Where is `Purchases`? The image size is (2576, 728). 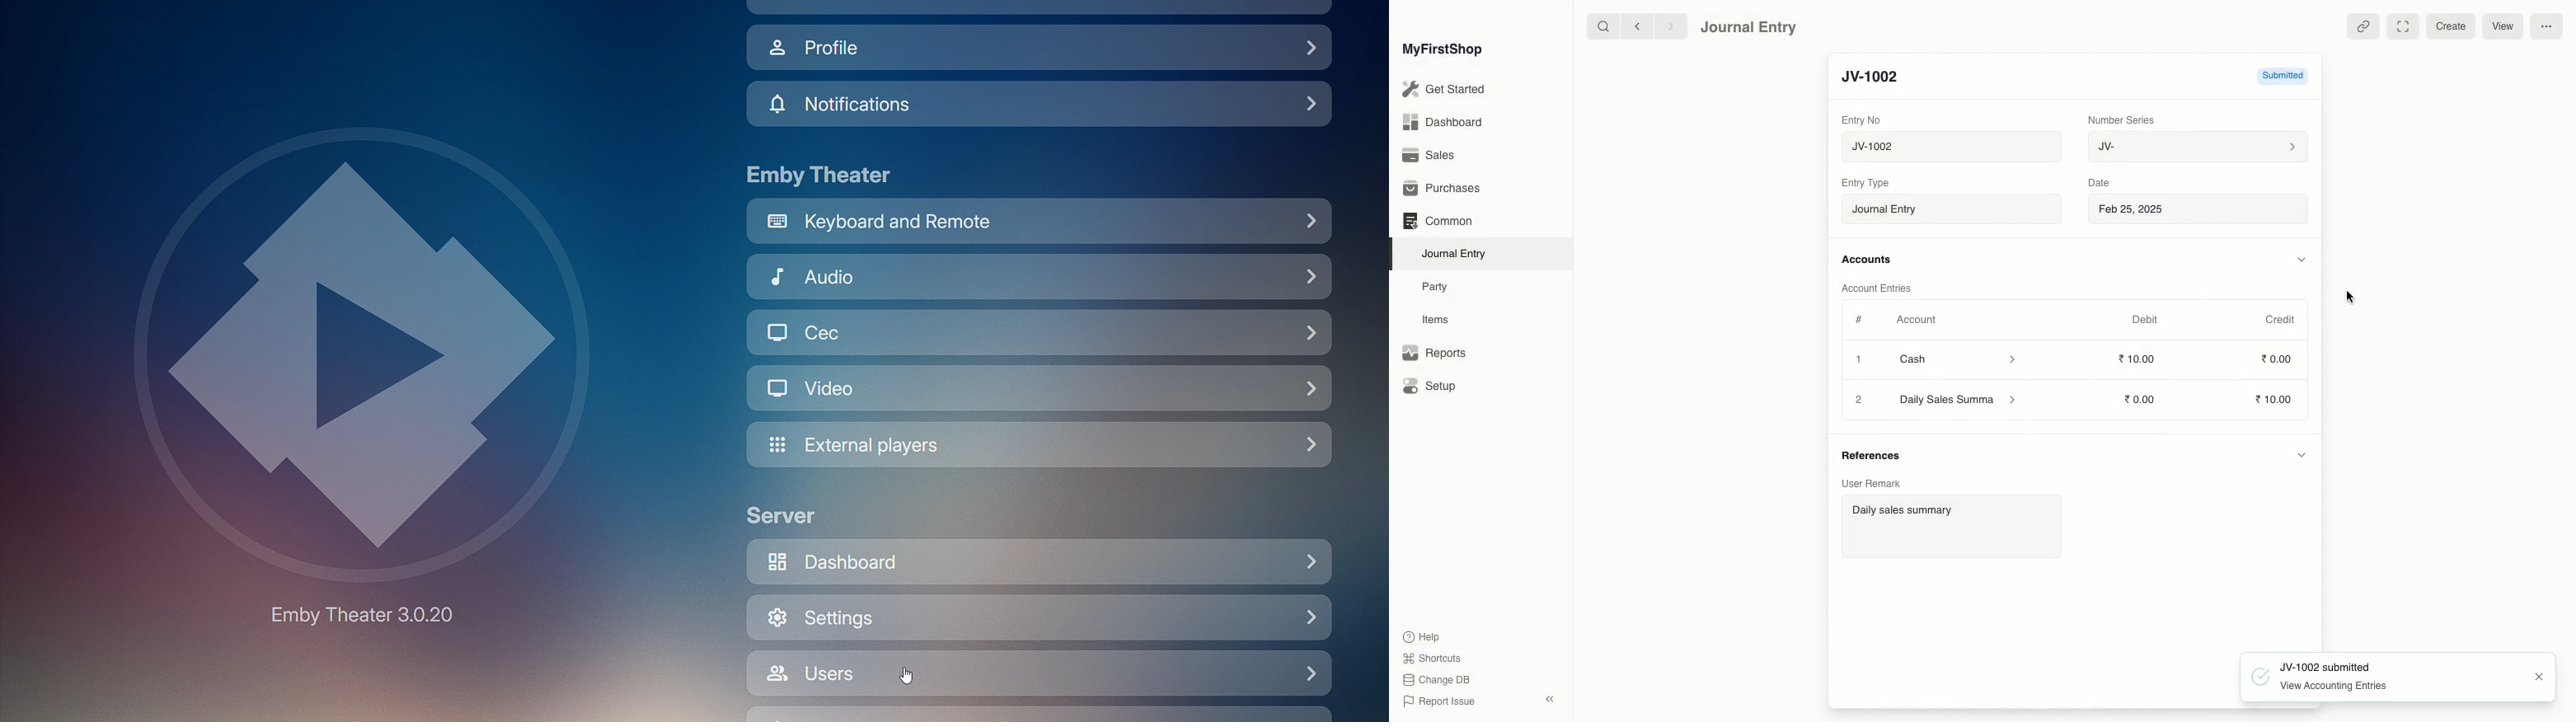
Purchases is located at coordinates (1446, 189).